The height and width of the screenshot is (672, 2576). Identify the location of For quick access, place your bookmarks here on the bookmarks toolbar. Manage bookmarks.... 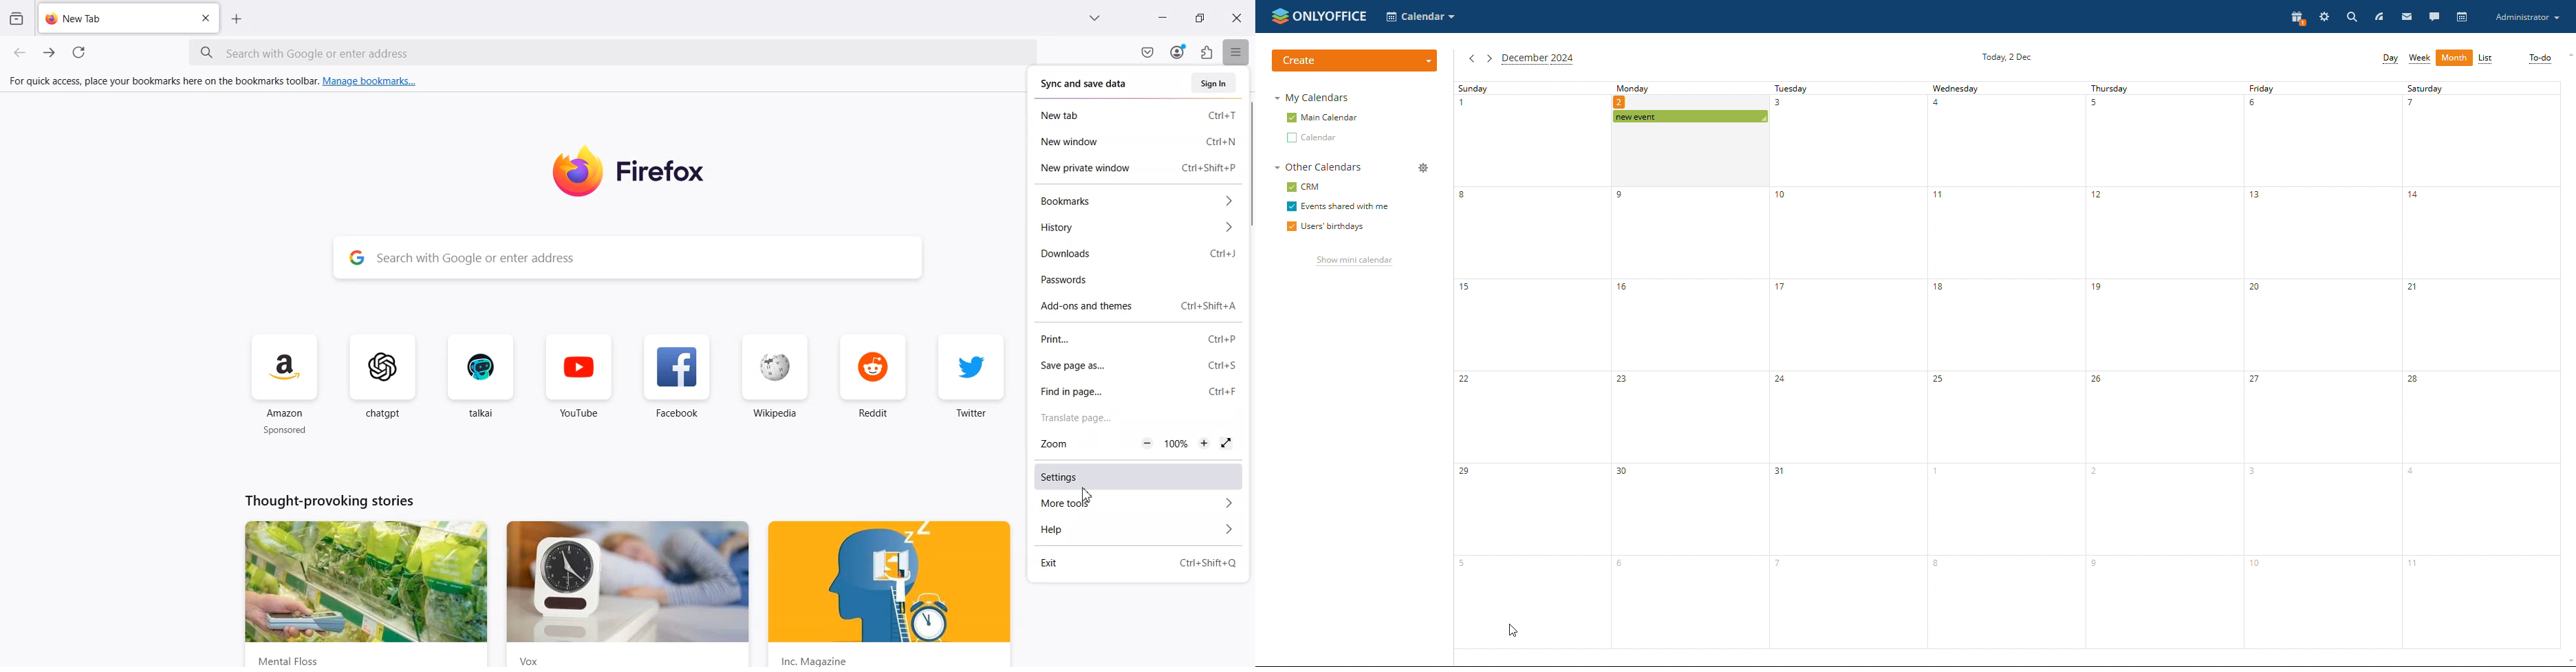
(215, 82).